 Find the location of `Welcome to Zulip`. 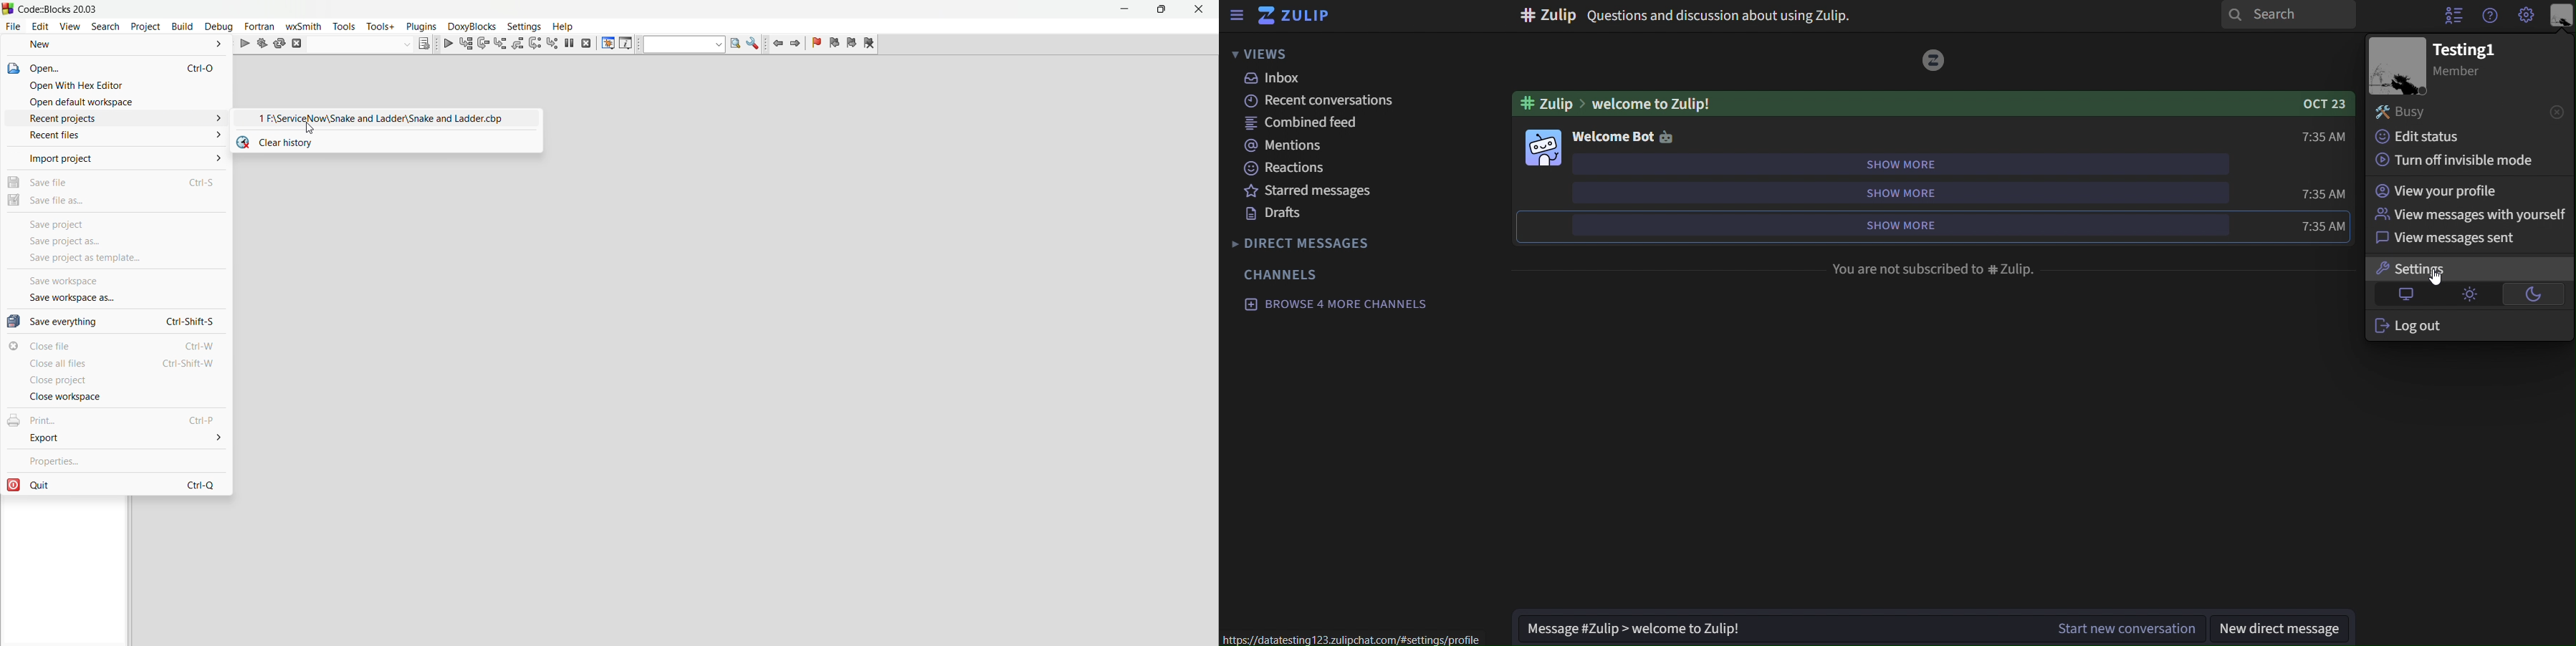

Welcome to Zulip is located at coordinates (1934, 105).